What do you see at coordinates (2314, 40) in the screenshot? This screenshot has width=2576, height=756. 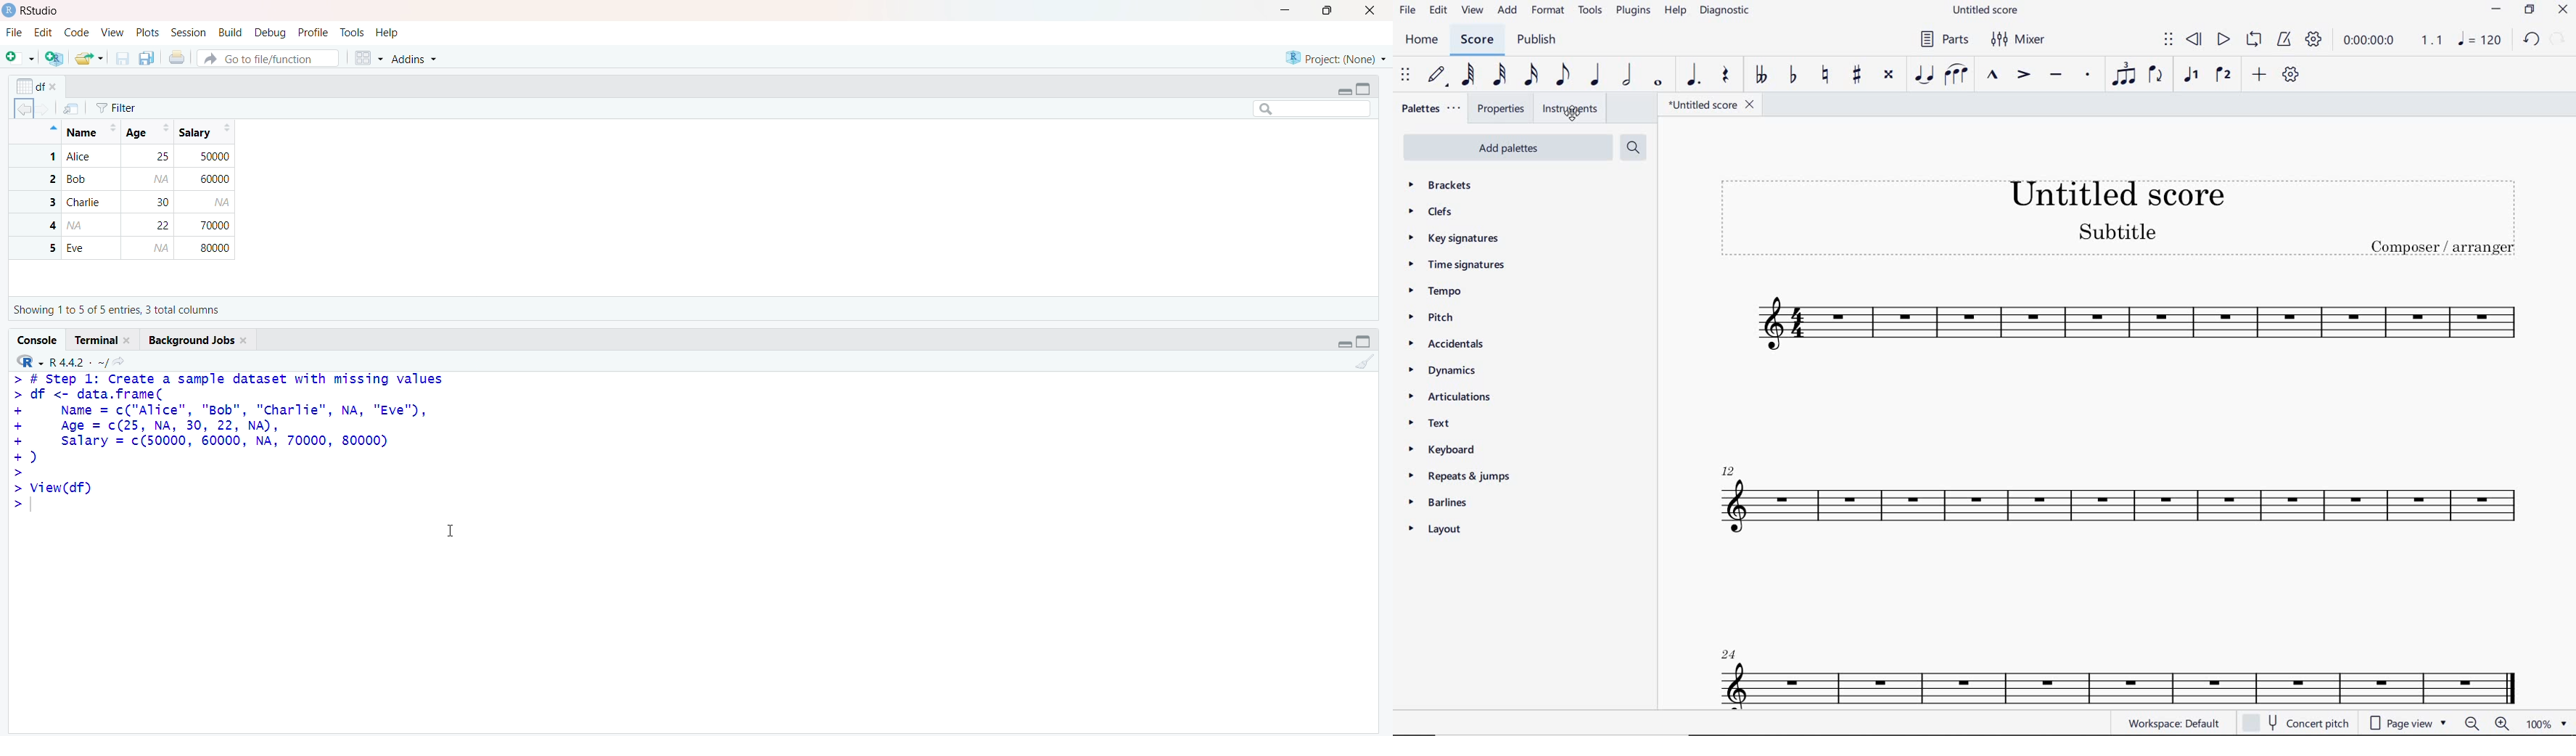 I see `PLAYBACK SETTINGS` at bounding box center [2314, 40].